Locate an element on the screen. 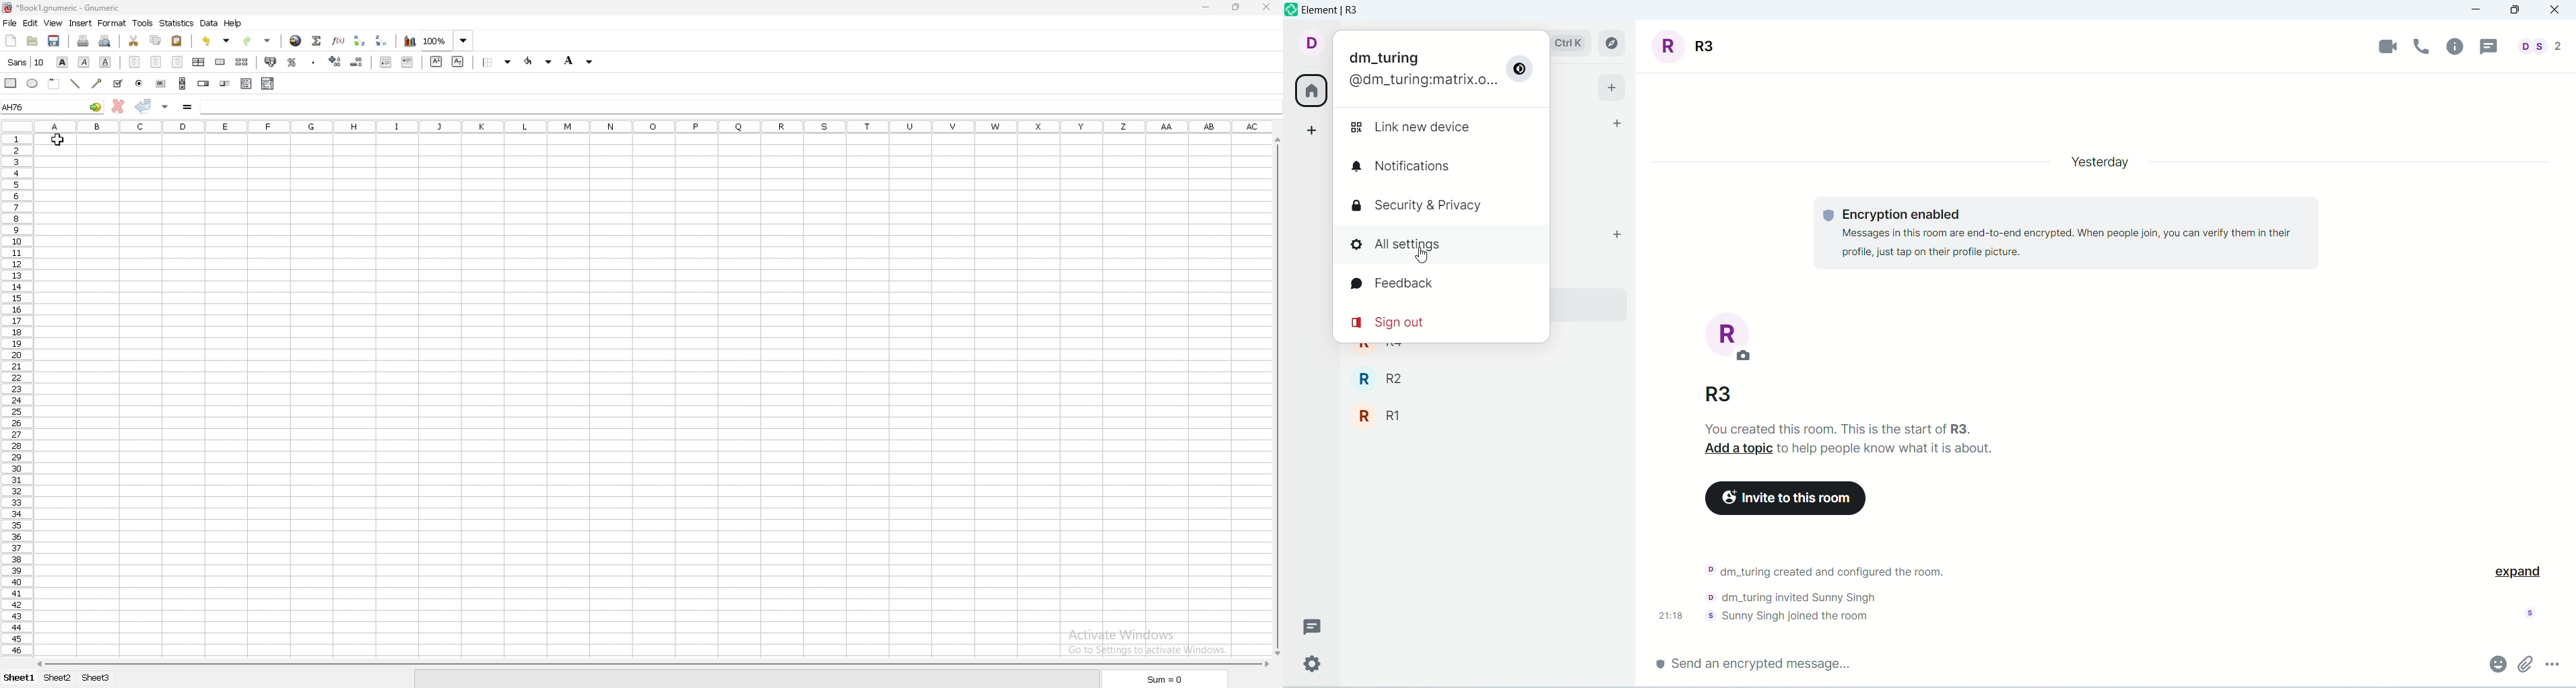 Image resolution: width=2576 pixels, height=700 pixels. view is located at coordinates (53, 23).